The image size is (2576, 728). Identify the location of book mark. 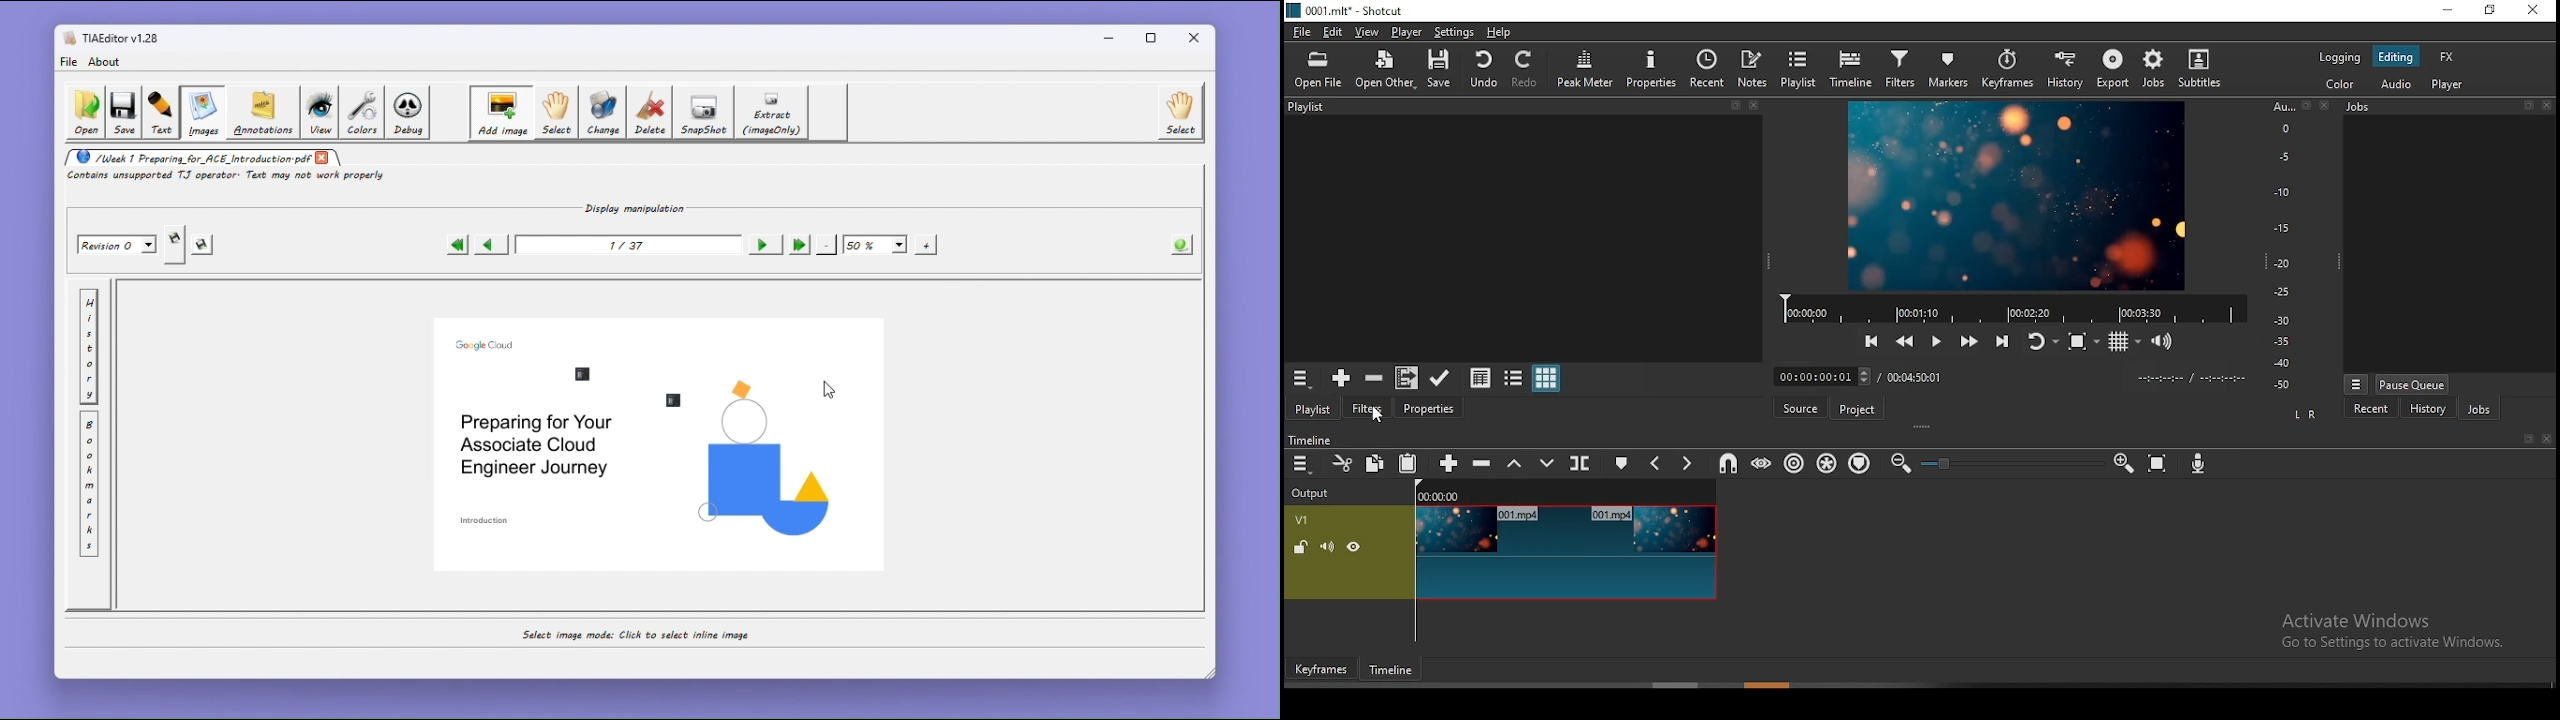
(2527, 440).